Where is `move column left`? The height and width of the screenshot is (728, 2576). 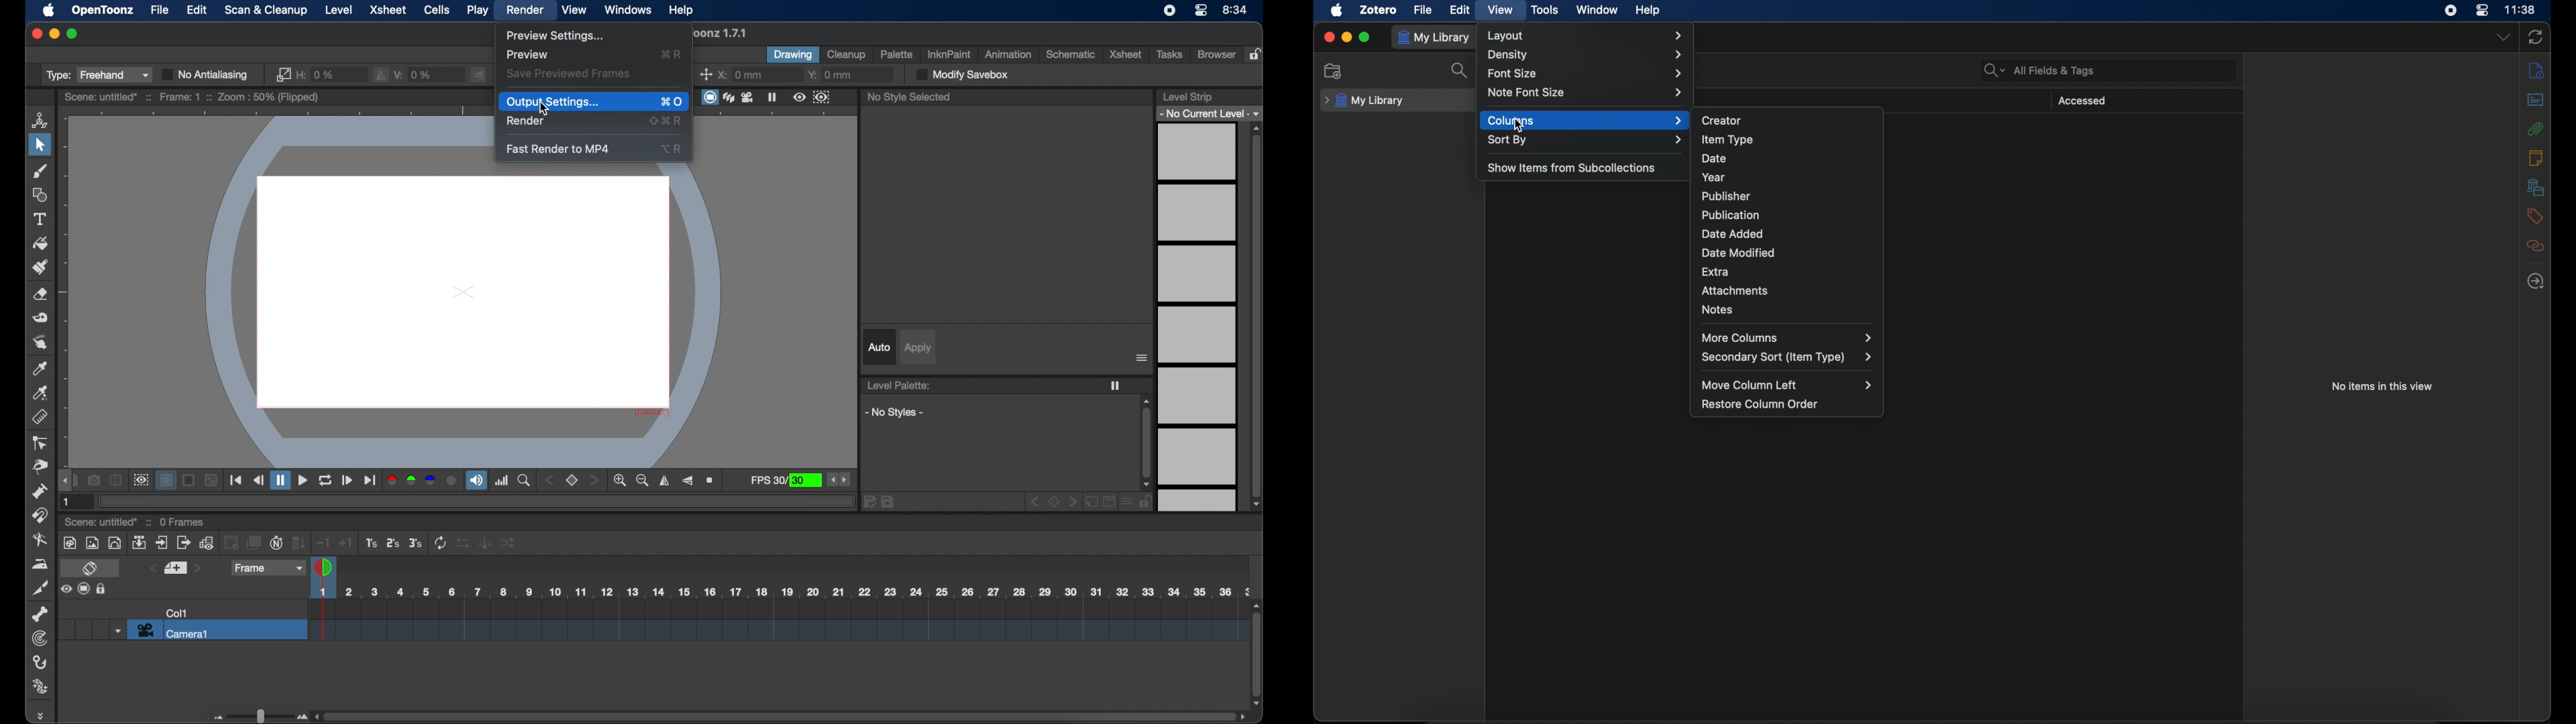 move column left is located at coordinates (1787, 386).